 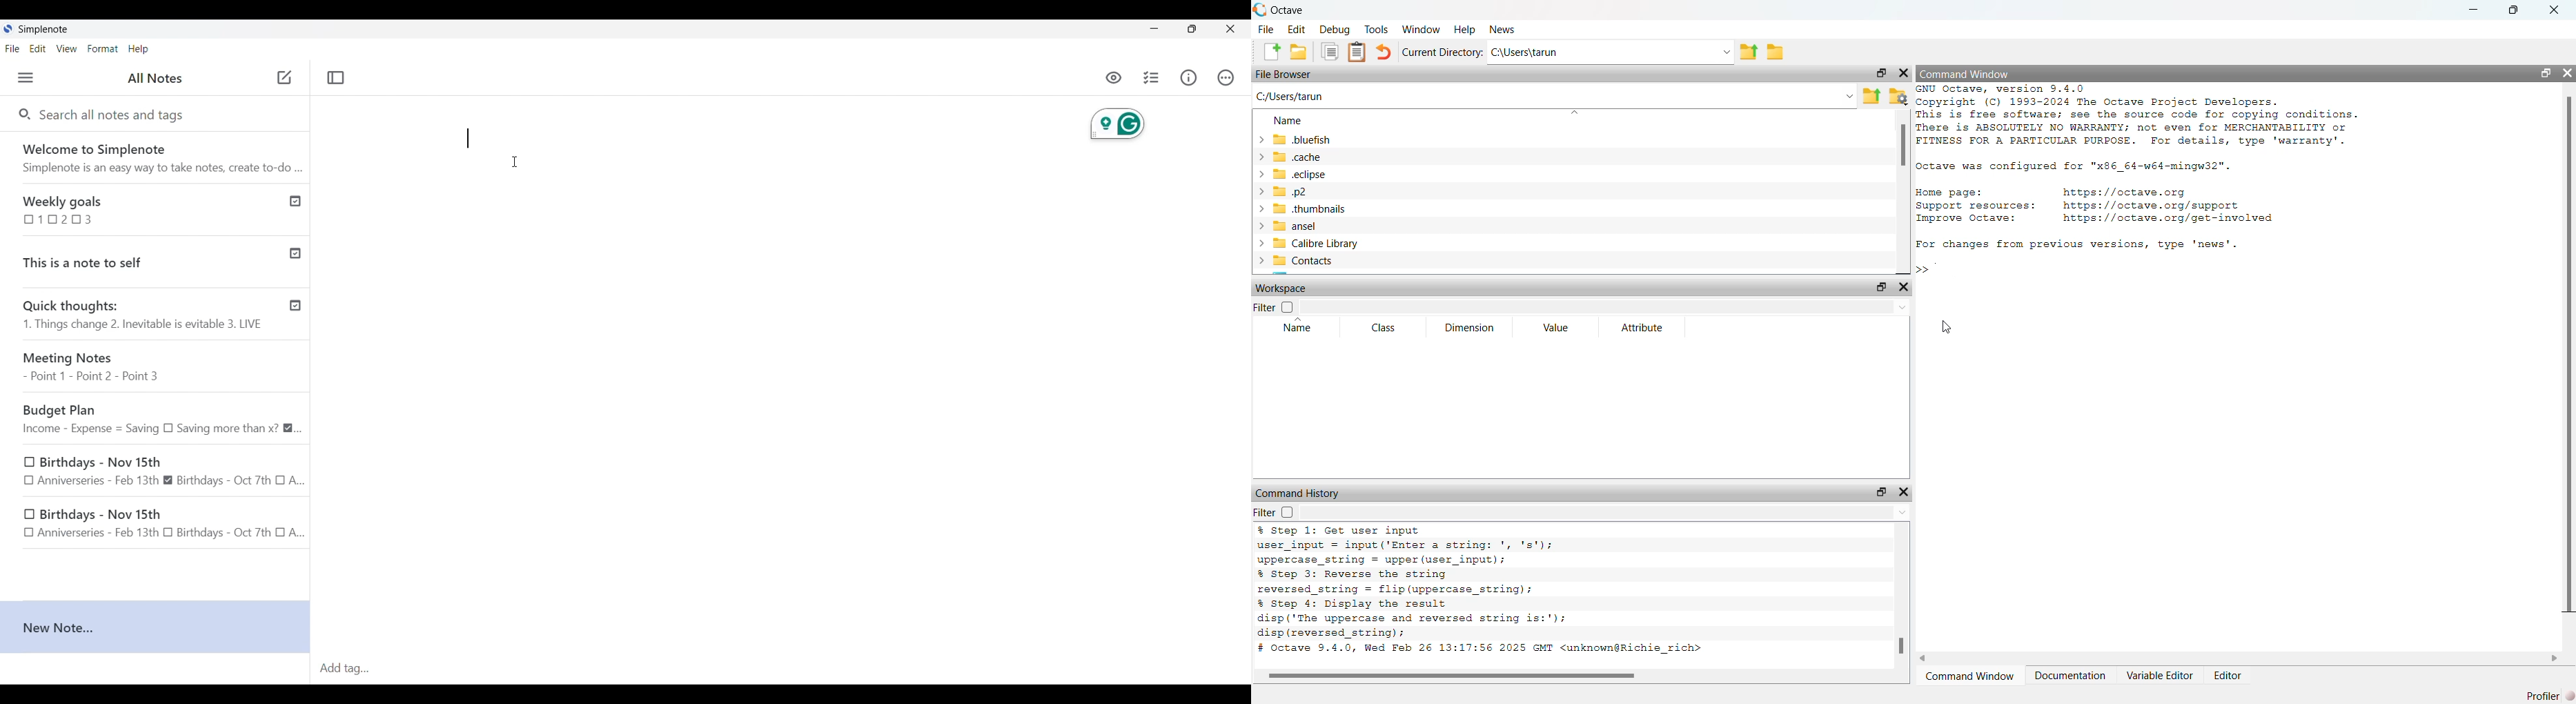 I want to click on class, so click(x=1378, y=329).